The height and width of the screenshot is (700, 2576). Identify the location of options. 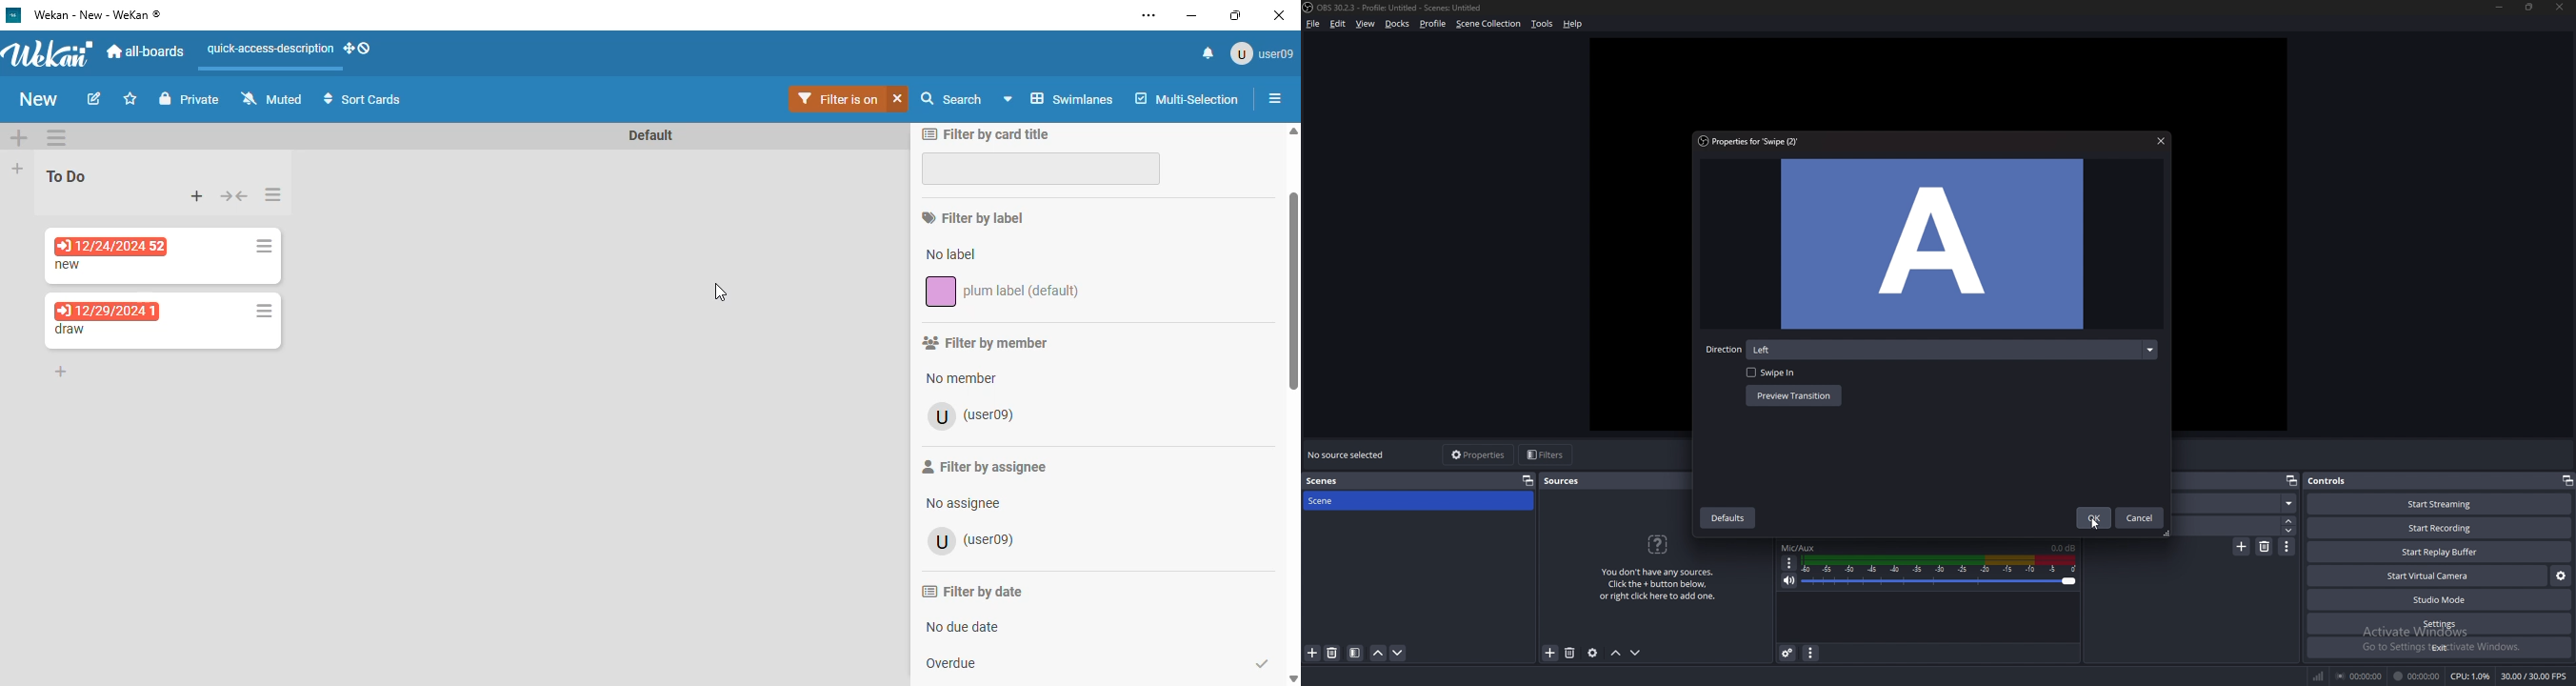
(1790, 563).